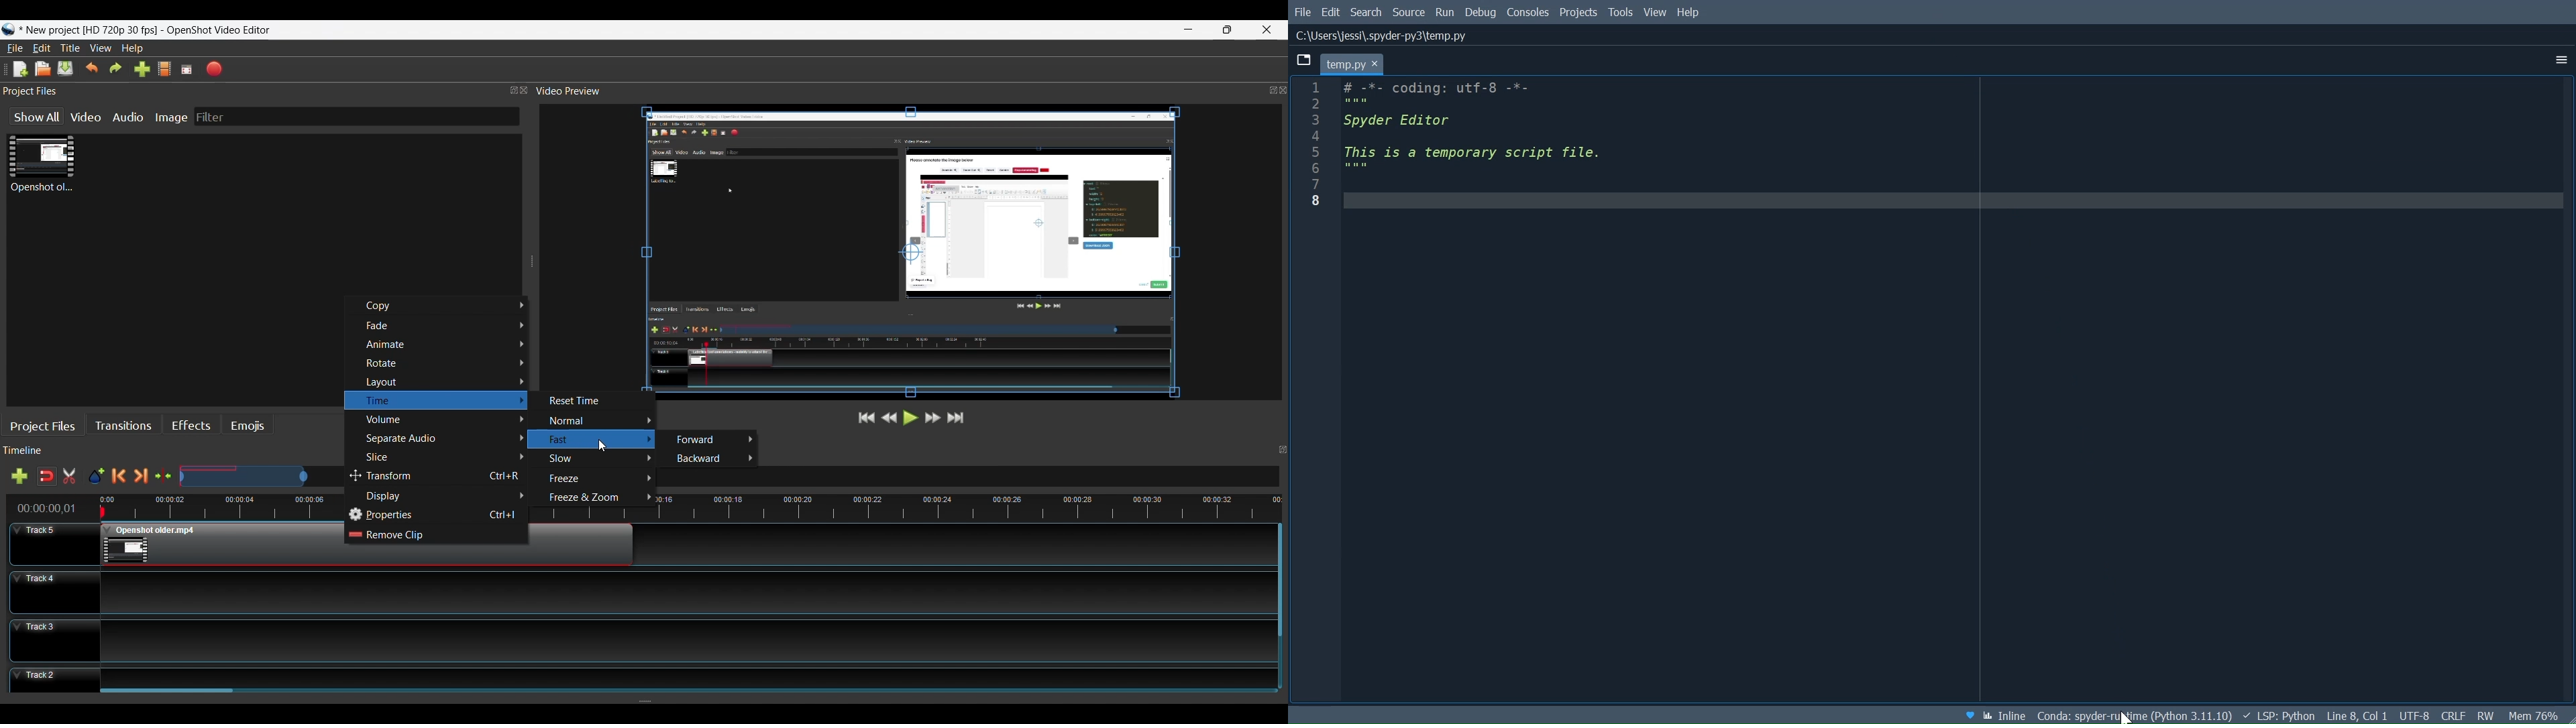  I want to click on Add Track, so click(19, 476).